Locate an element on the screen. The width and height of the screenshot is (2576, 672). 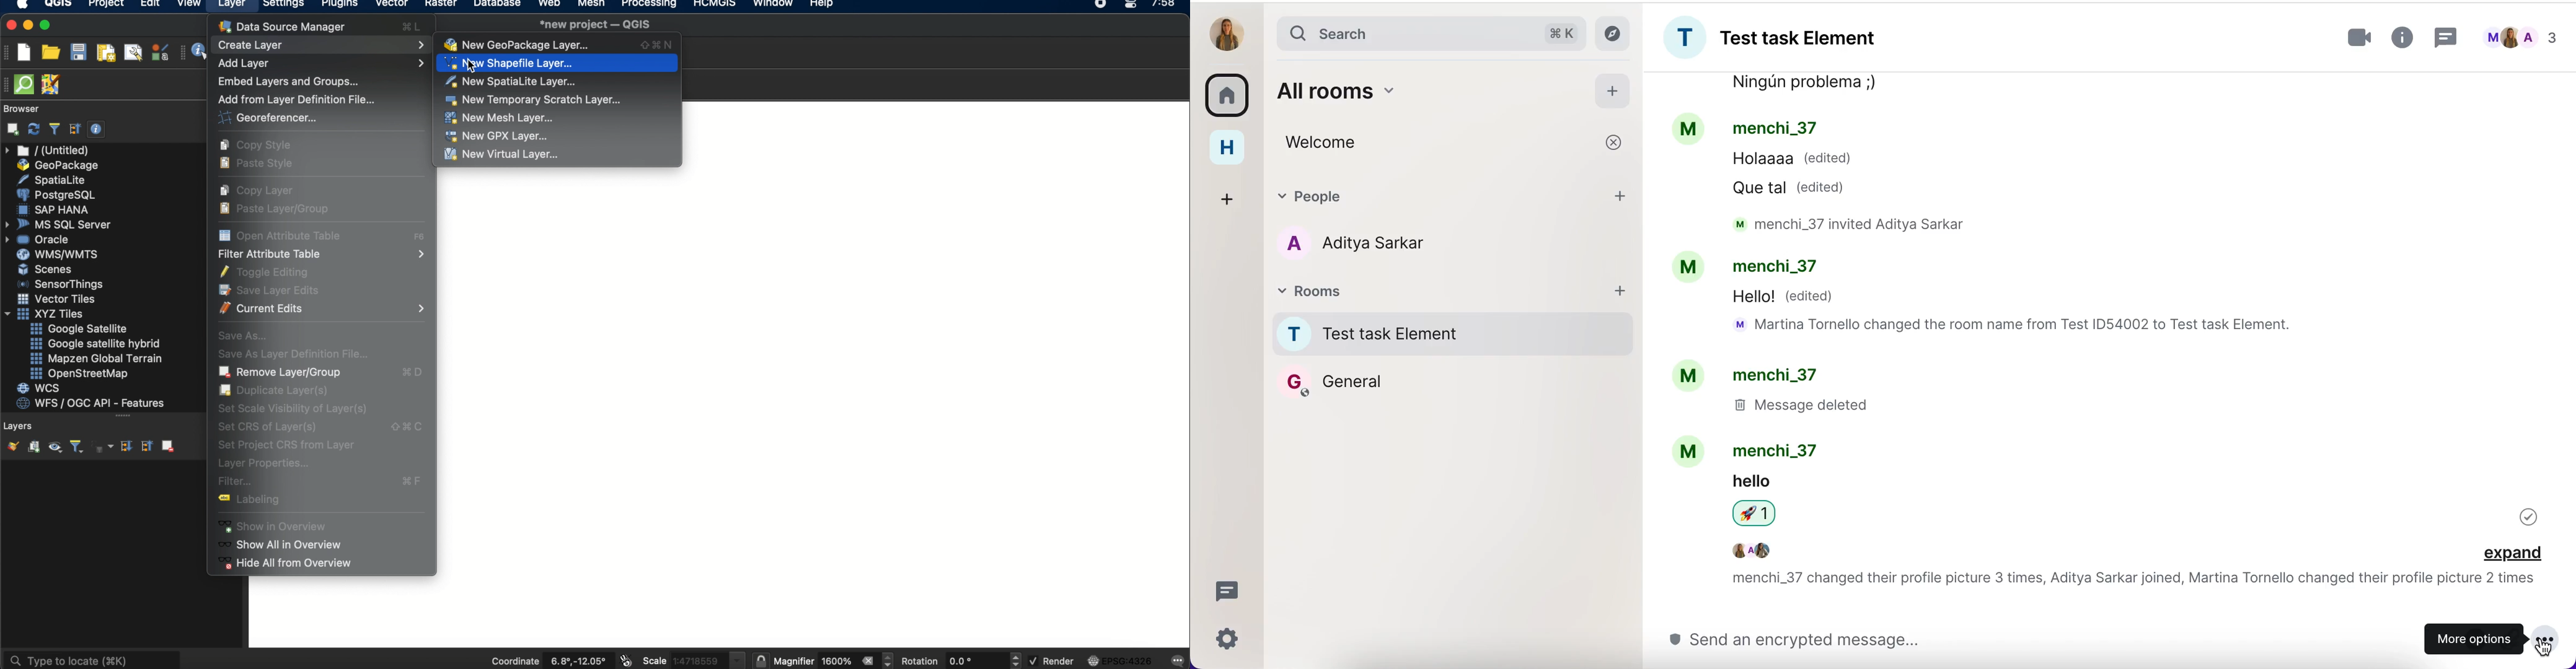
set project crs from layer is located at coordinates (296, 445).